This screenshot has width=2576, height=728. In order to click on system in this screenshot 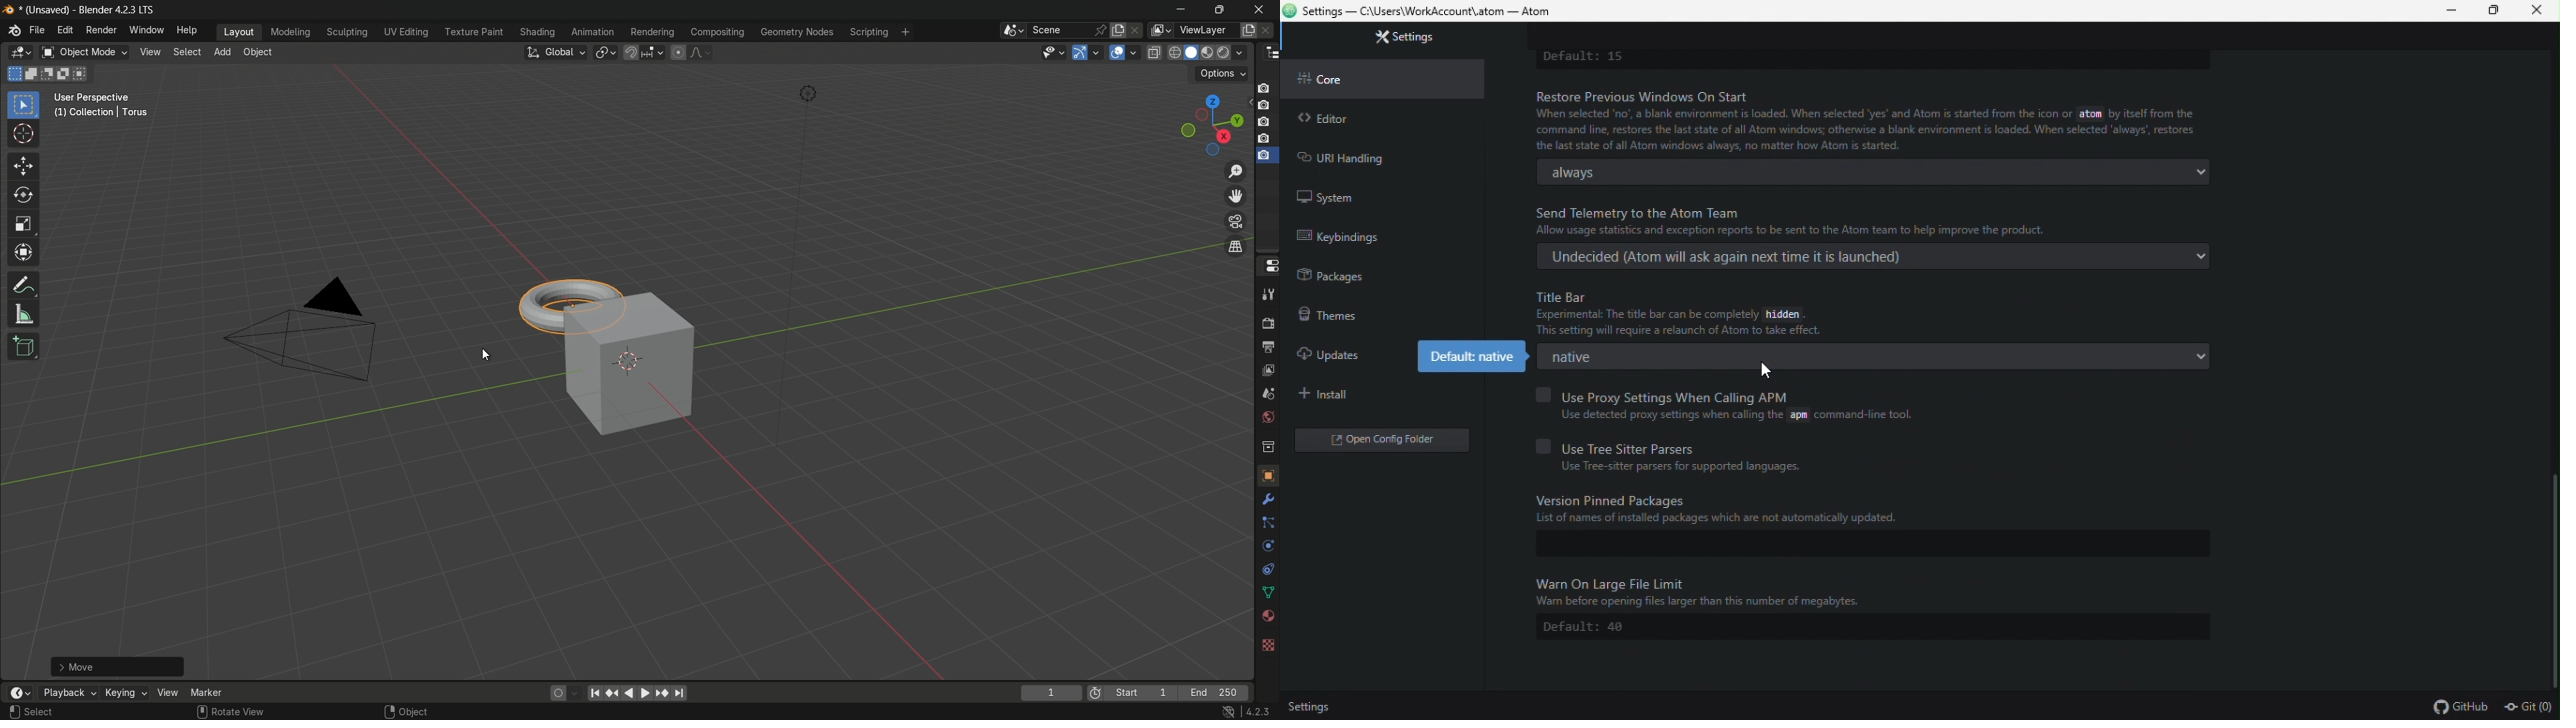, I will do `click(1354, 194)`.